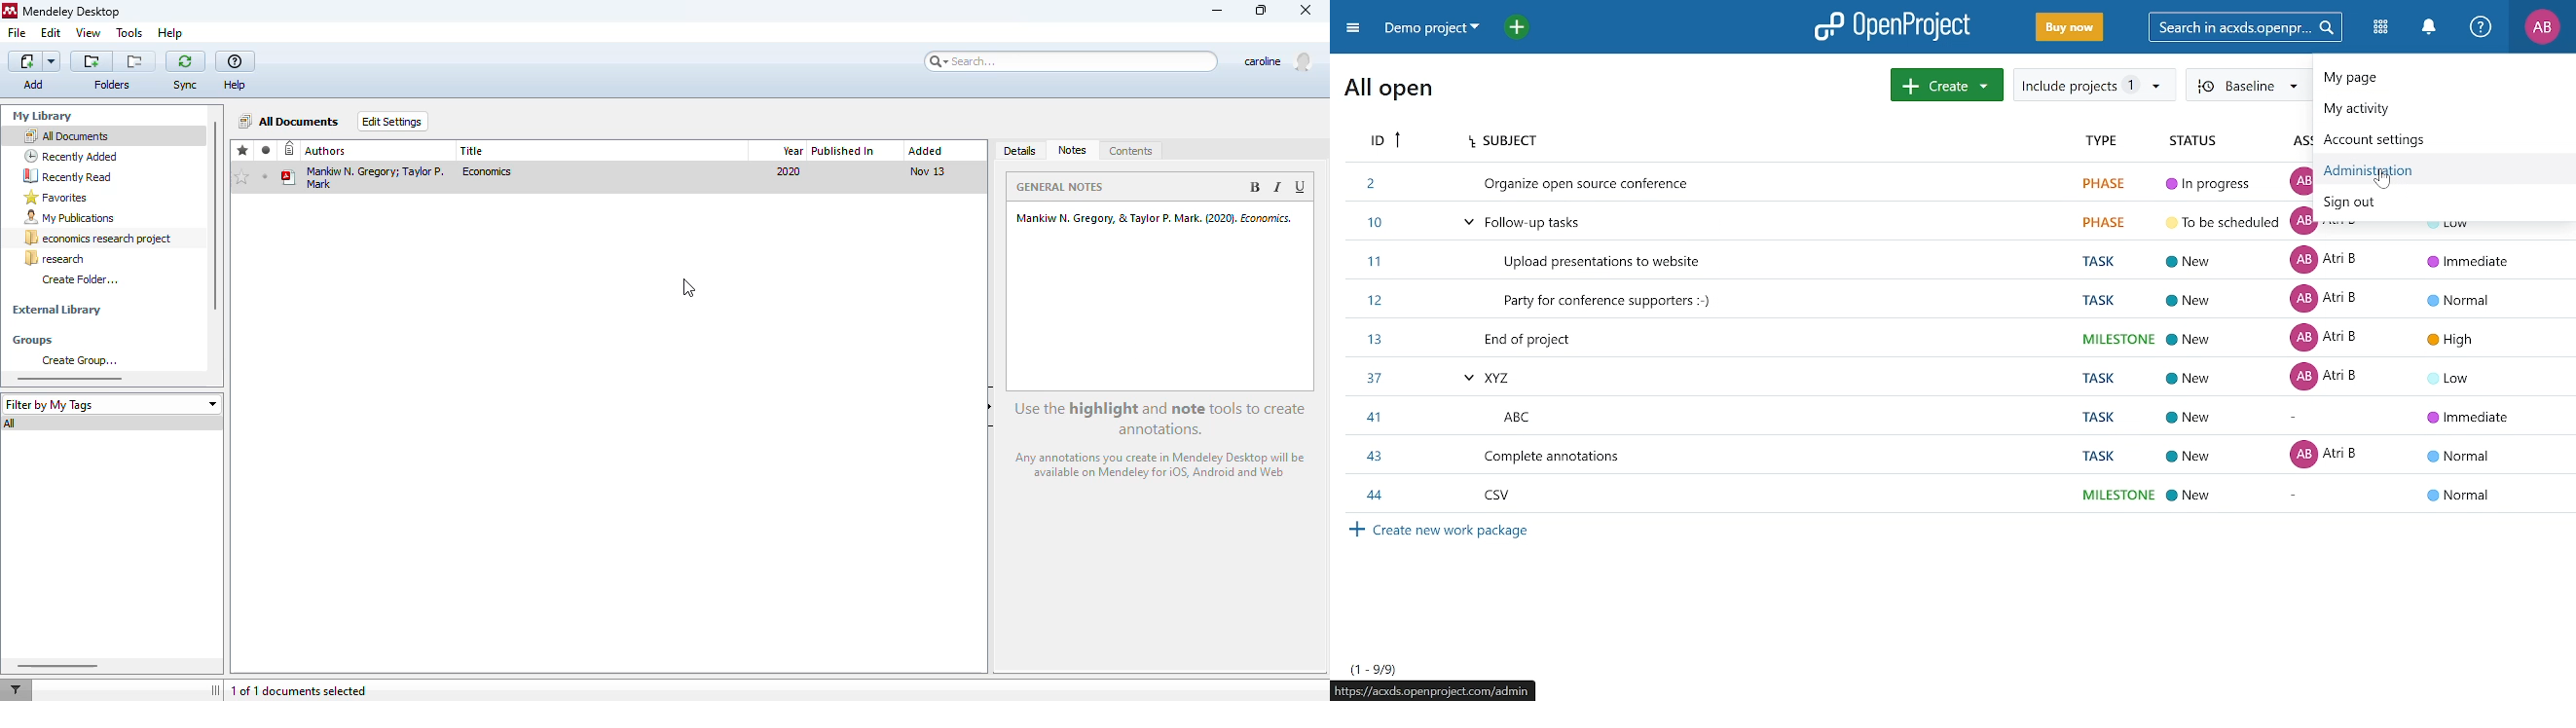 The image size is (2576, 728). What do you see at coordinates (70, 378) in the screenshot?
I see `horizontal scroll bar` at bounding box center [70, 378].